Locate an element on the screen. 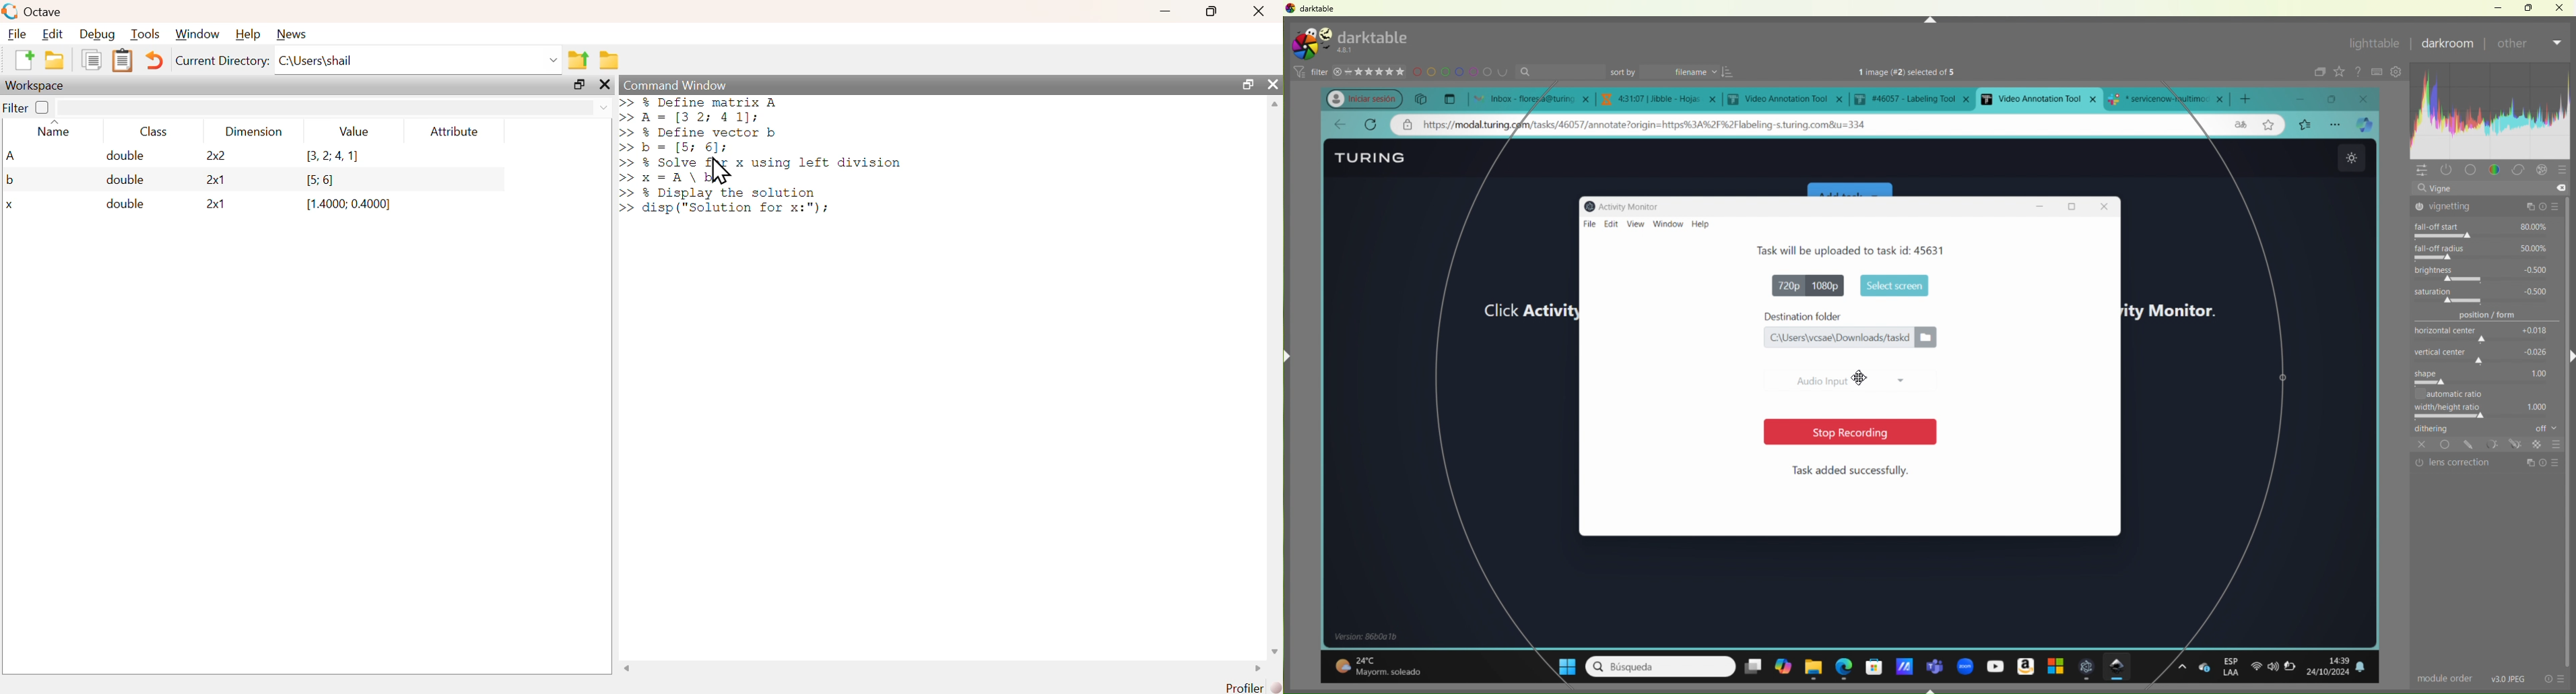 Image resolution: width=2576 pixels, height=700 pixels. fall-off start  is located at coordinates (2486, 230).